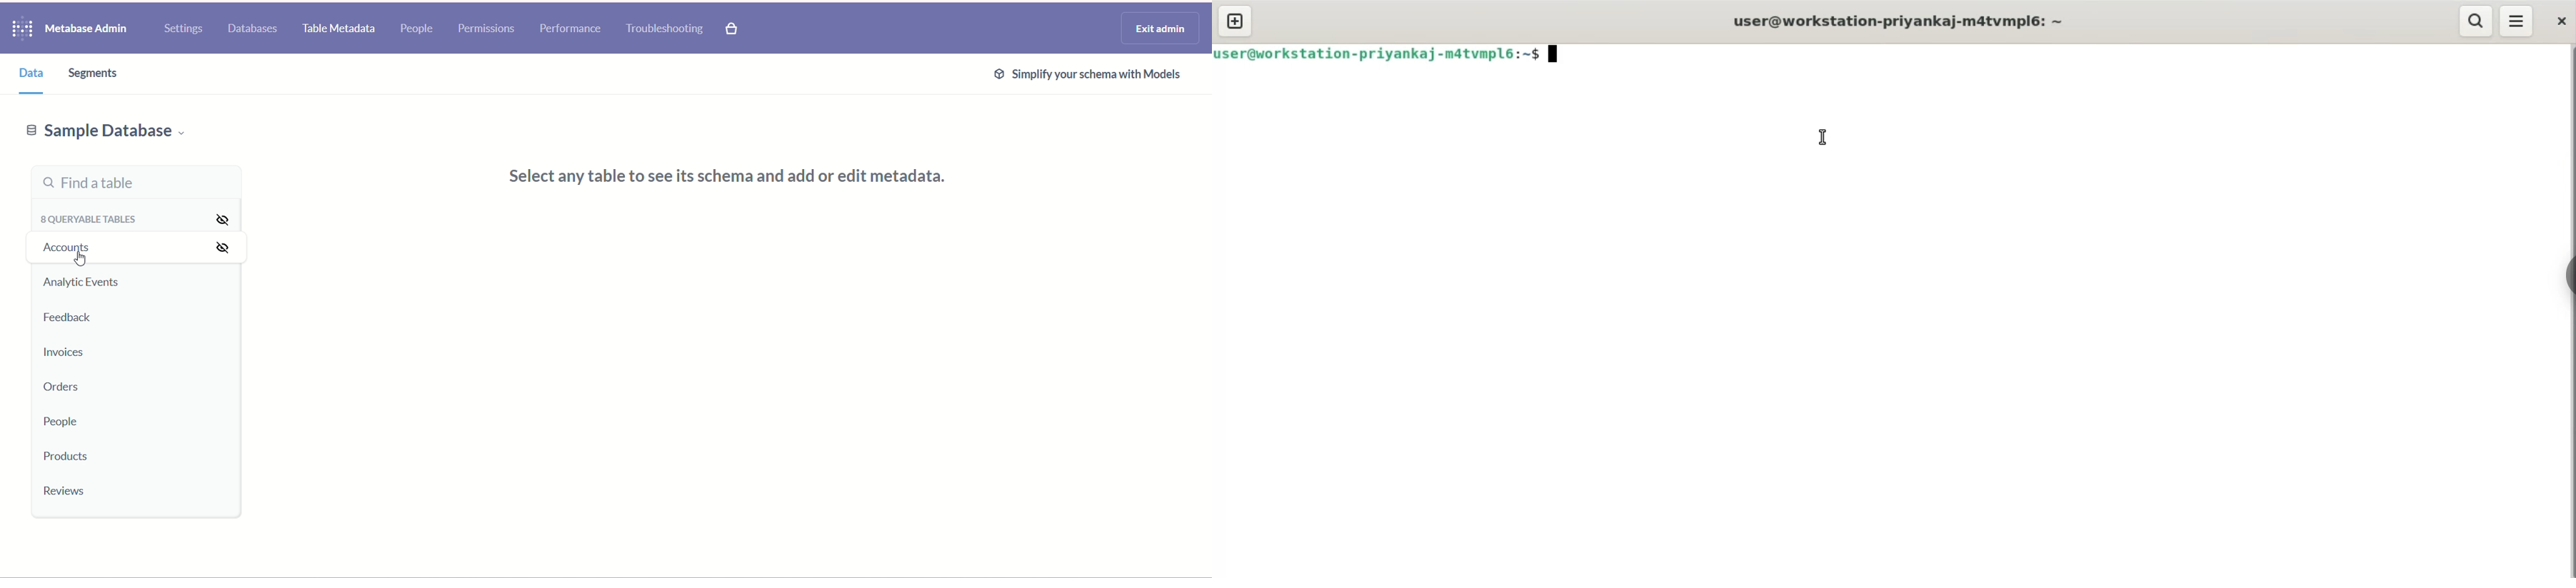  I want to click on invoices, so click(69, 352).